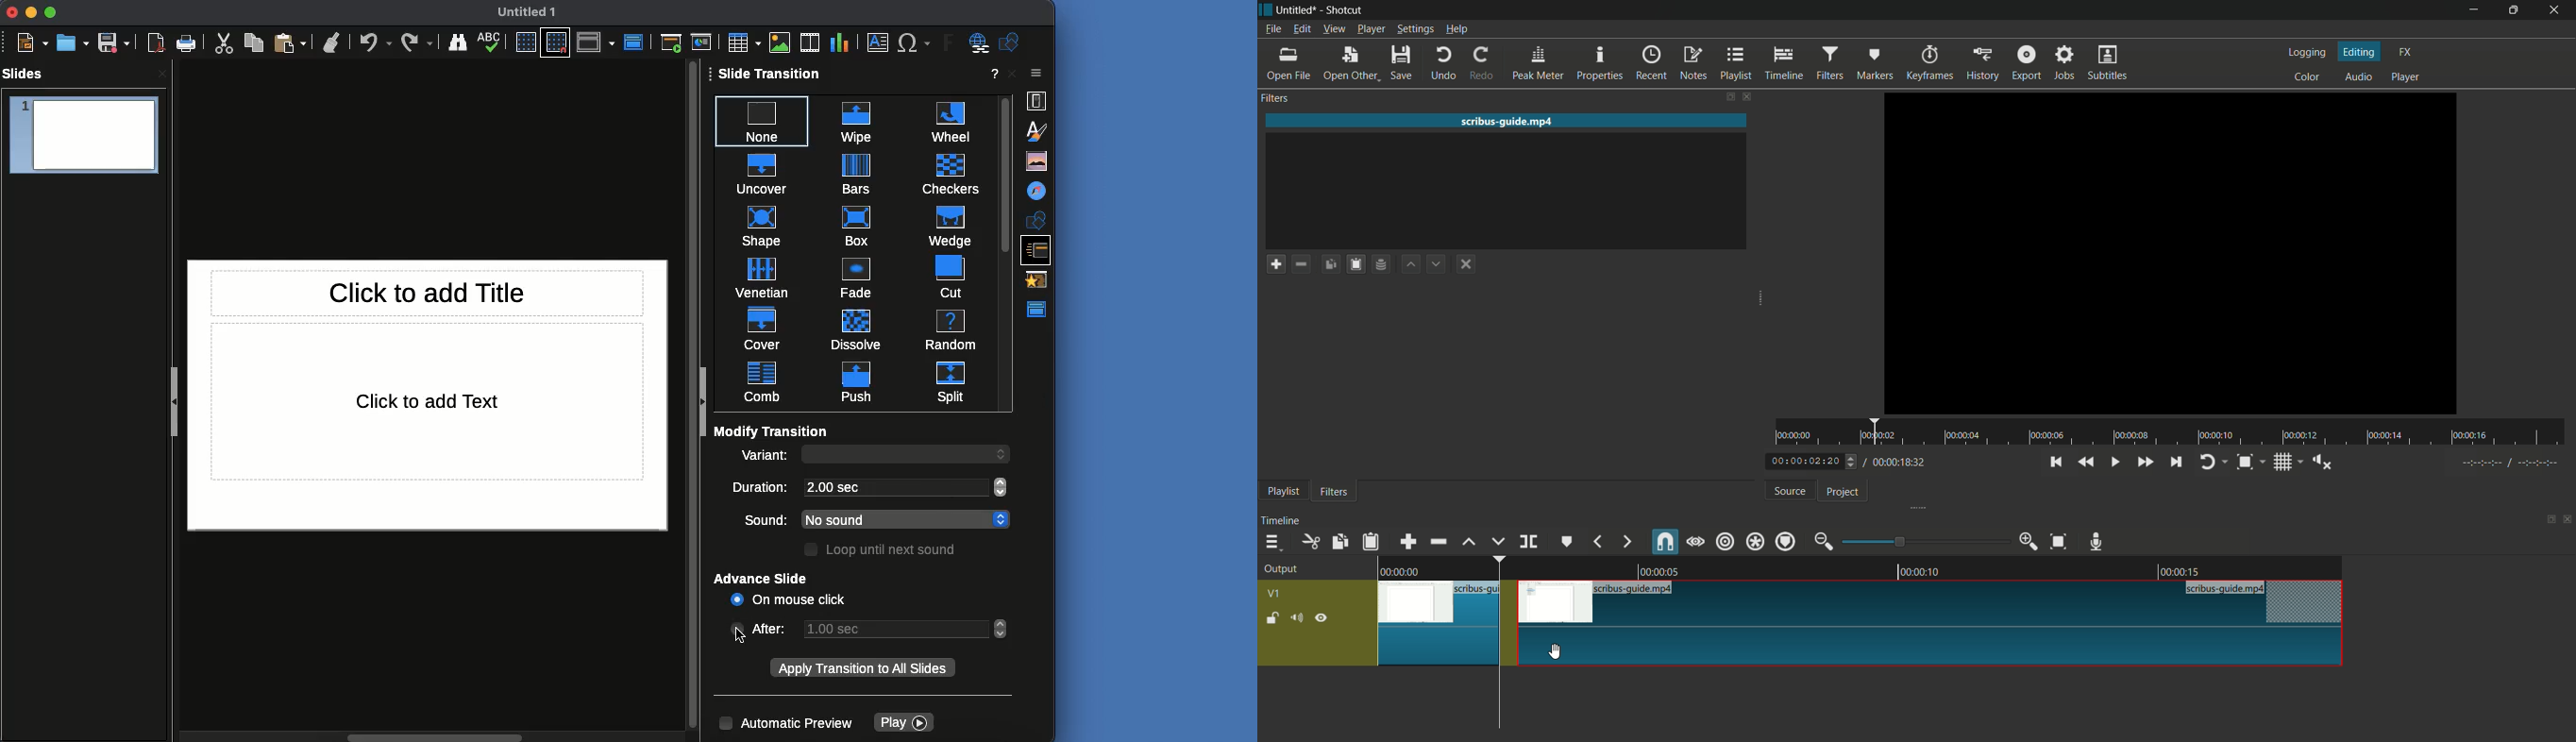 The height and width of the screenshot is (756, 2576). What do you see at coordinates (222, 43) in the screenshot?
I see `Cut` at bounding box center [222, 43].